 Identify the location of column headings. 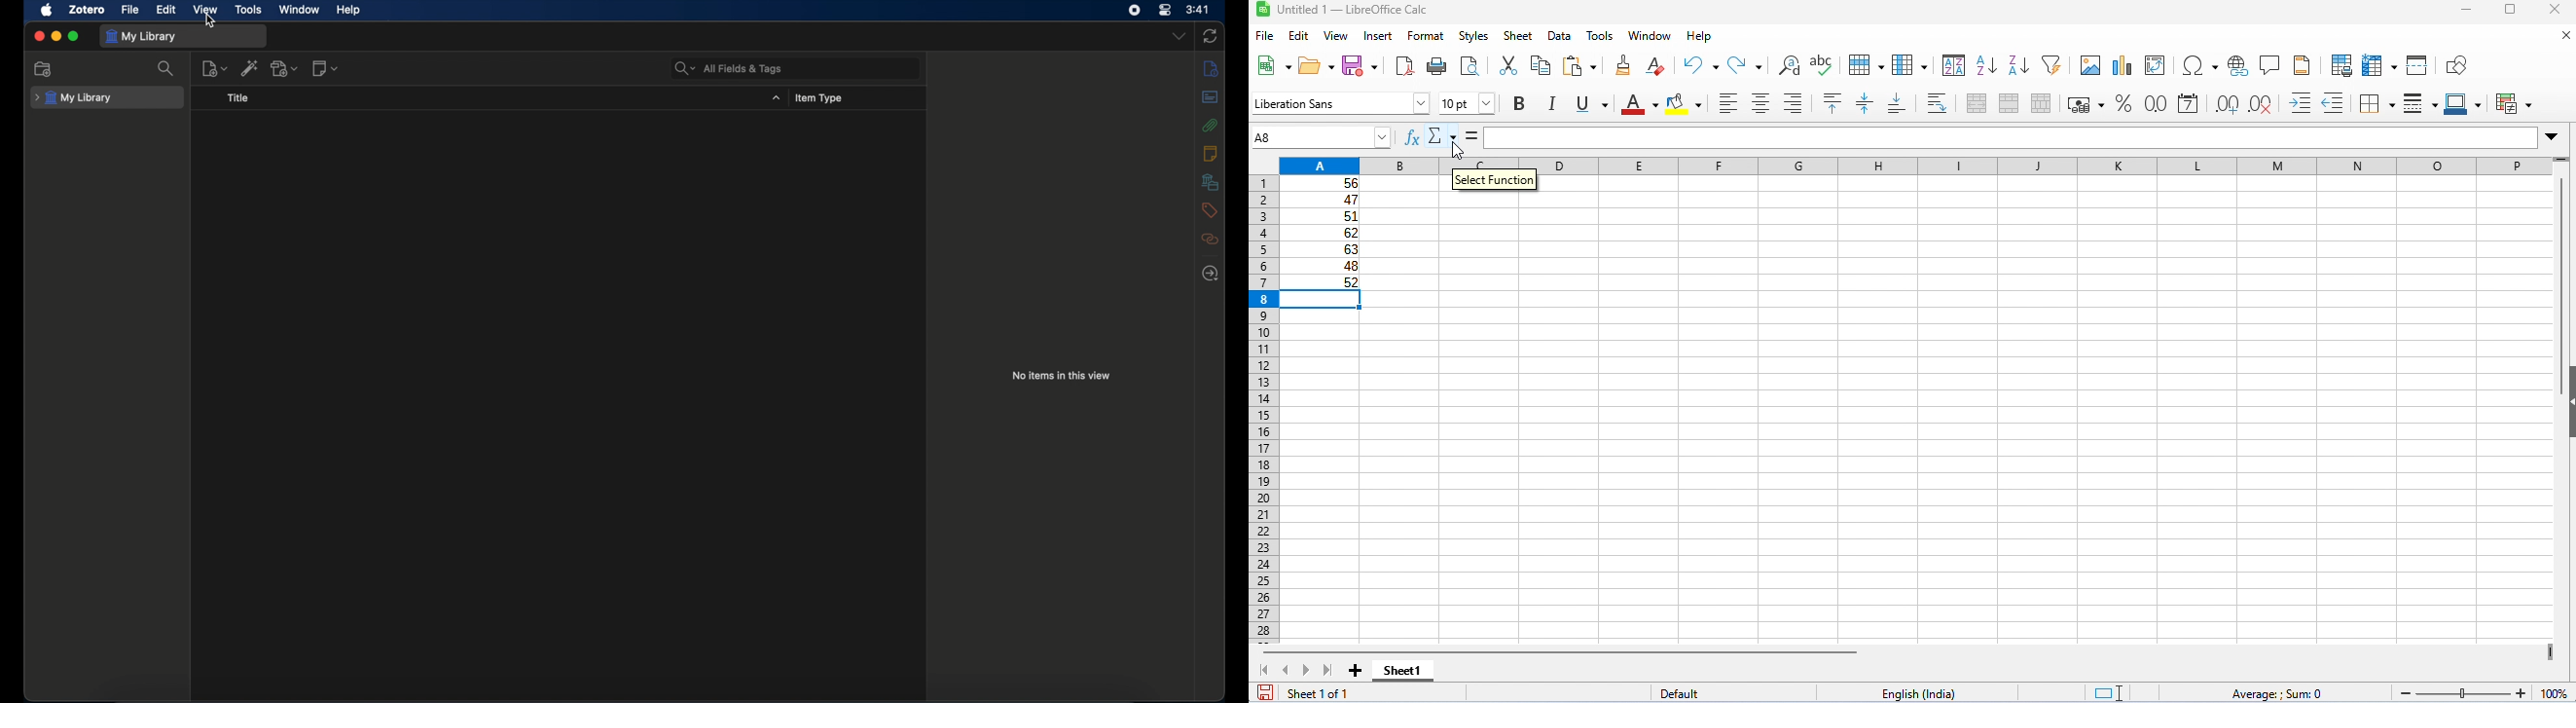
(1918, 166).